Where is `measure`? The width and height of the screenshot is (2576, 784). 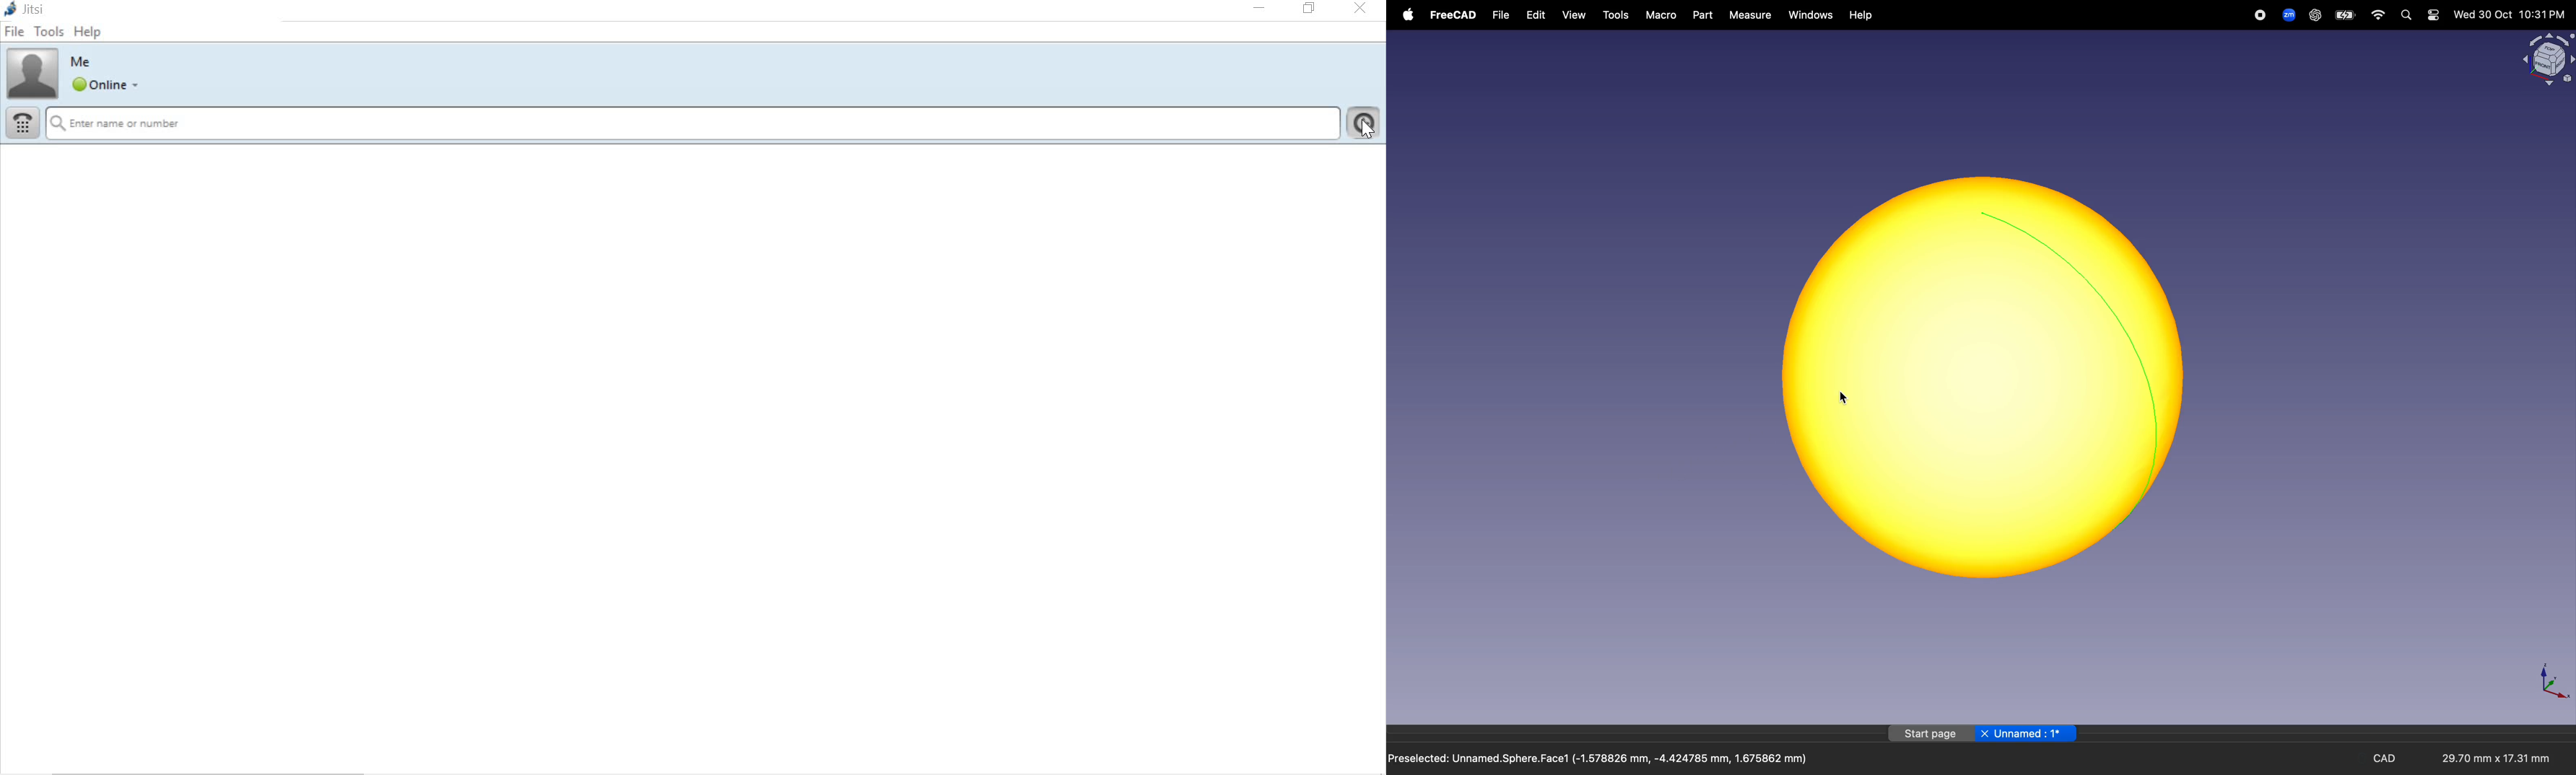 measure is located at coordinates (1749, 15).